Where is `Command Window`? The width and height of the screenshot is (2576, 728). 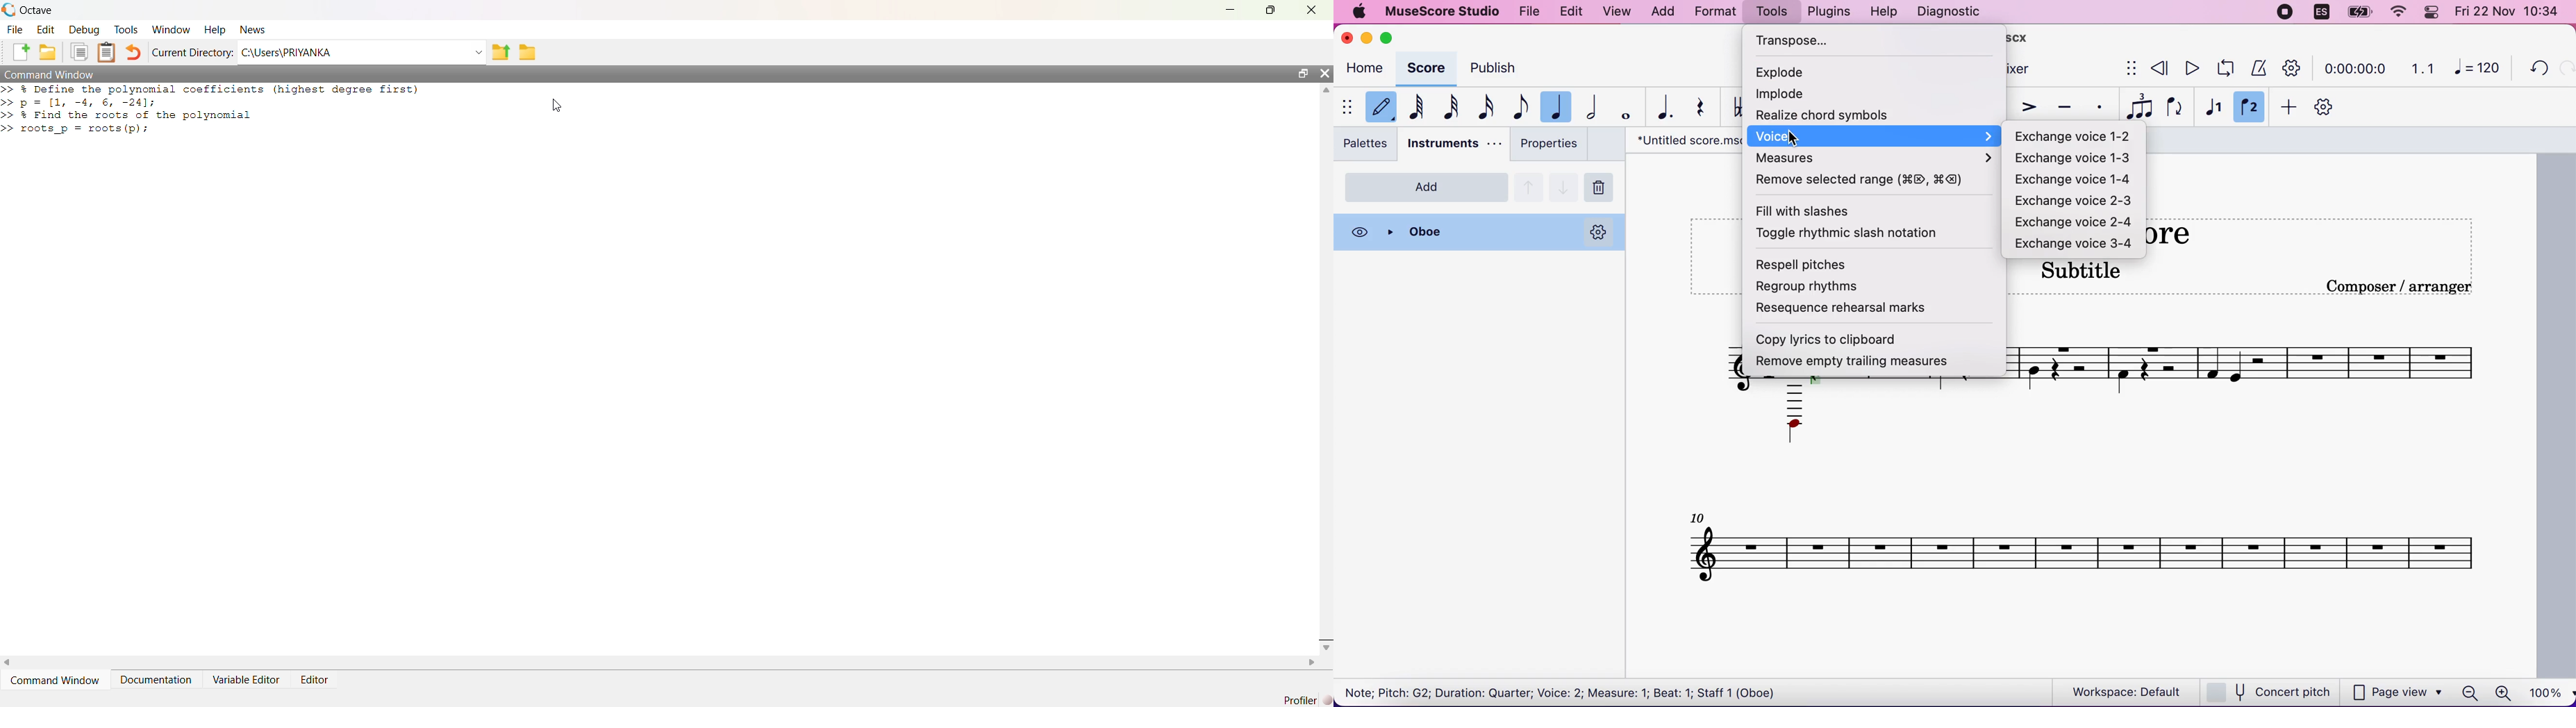
Command Window is located at coordinates (645, 73).